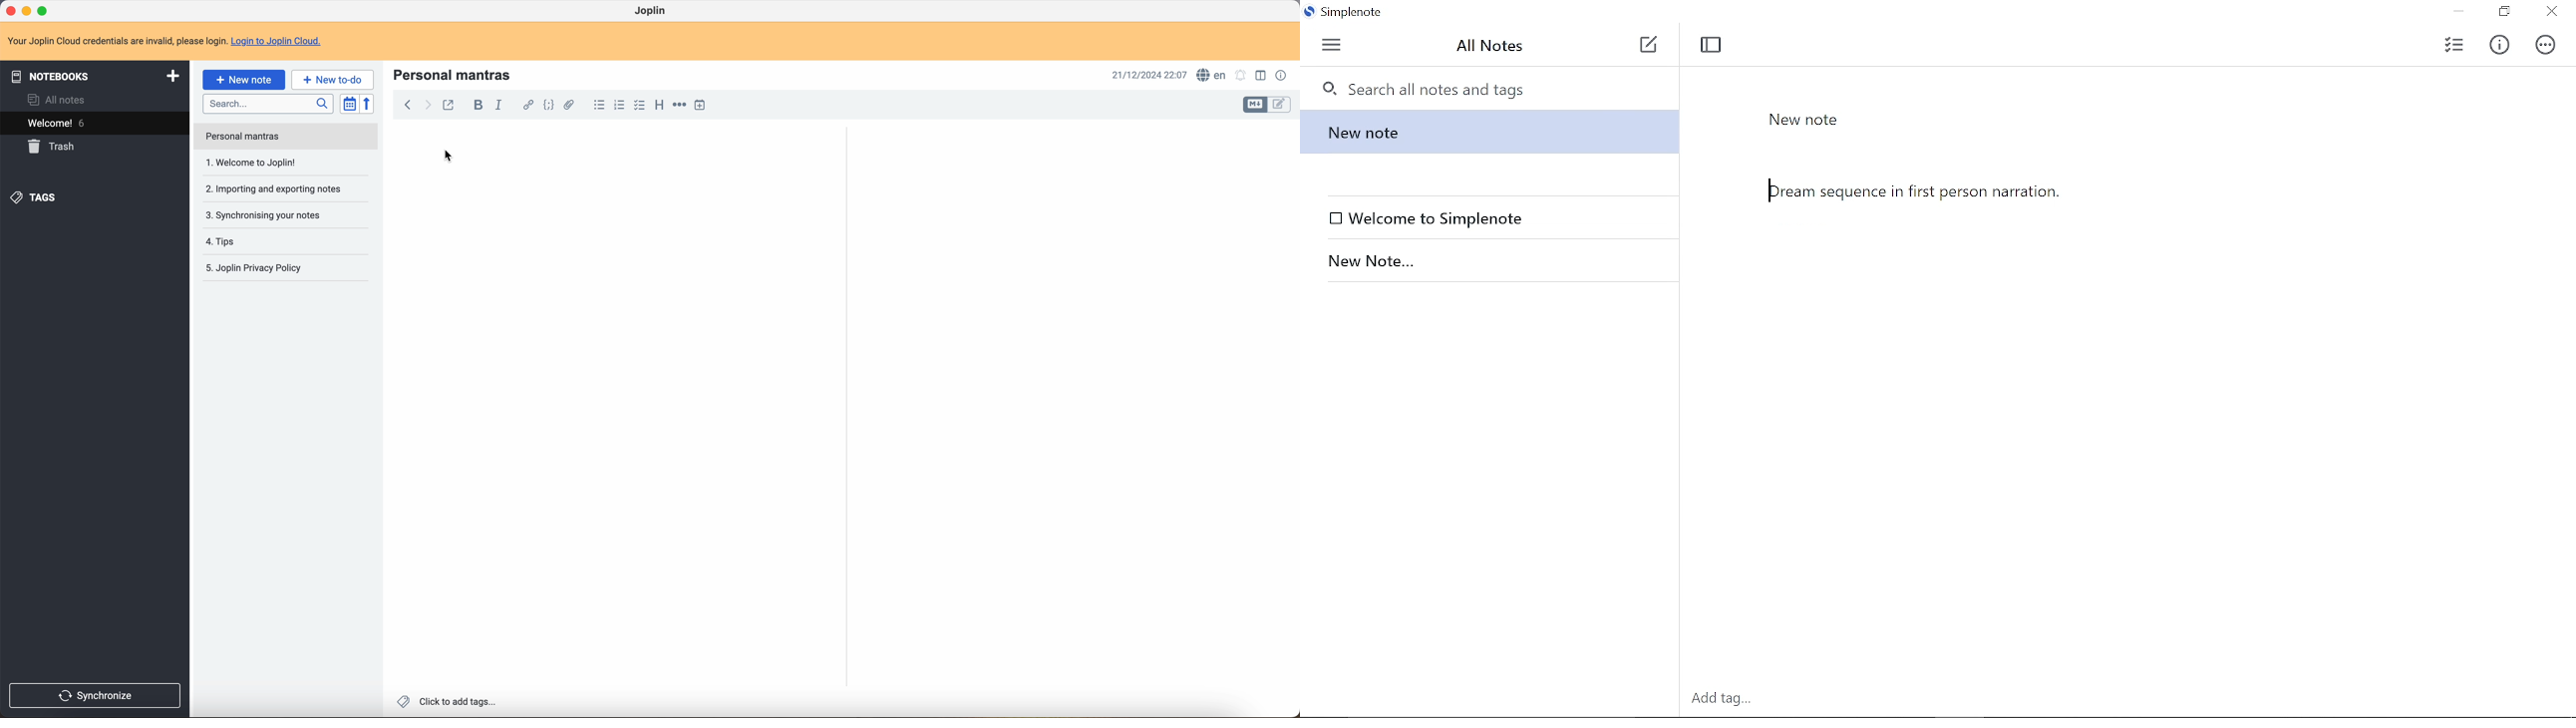 Image resolution: width=2576 pixels, height=728 pixels. What do you see at coordinates (1257, 105) in the screenshot?
I see `toggle edit layout` at bounding box center [1257, 105].